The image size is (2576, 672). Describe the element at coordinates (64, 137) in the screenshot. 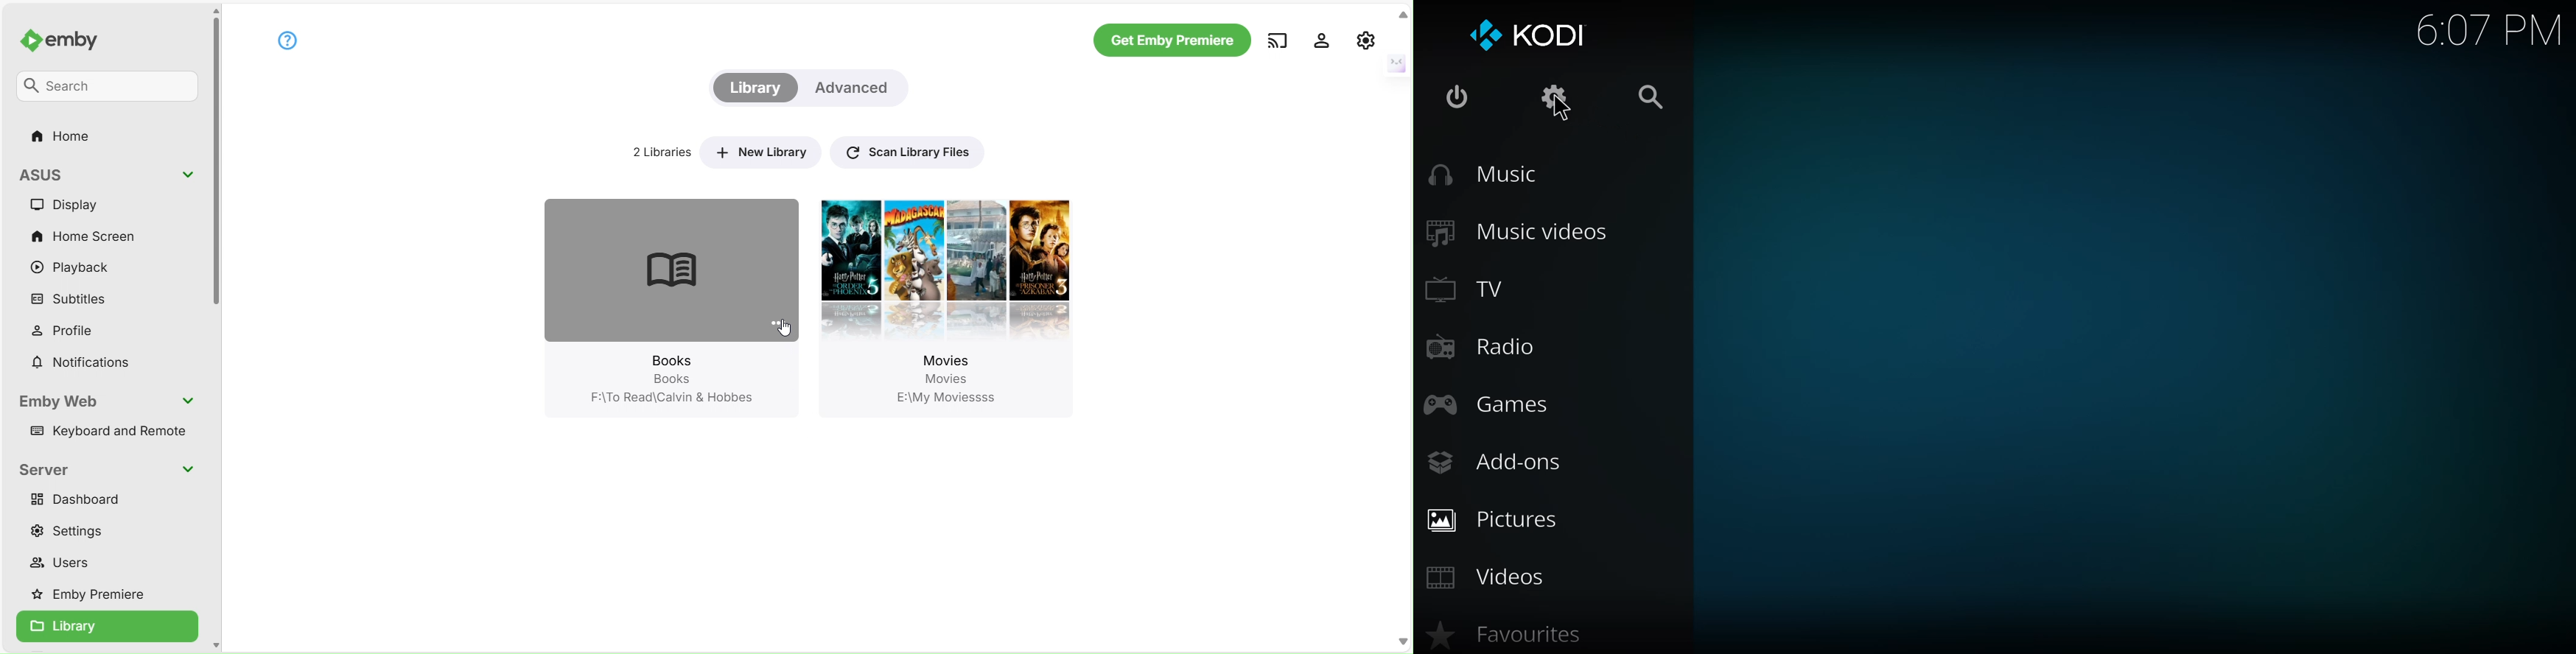

I see `Home` at that location.